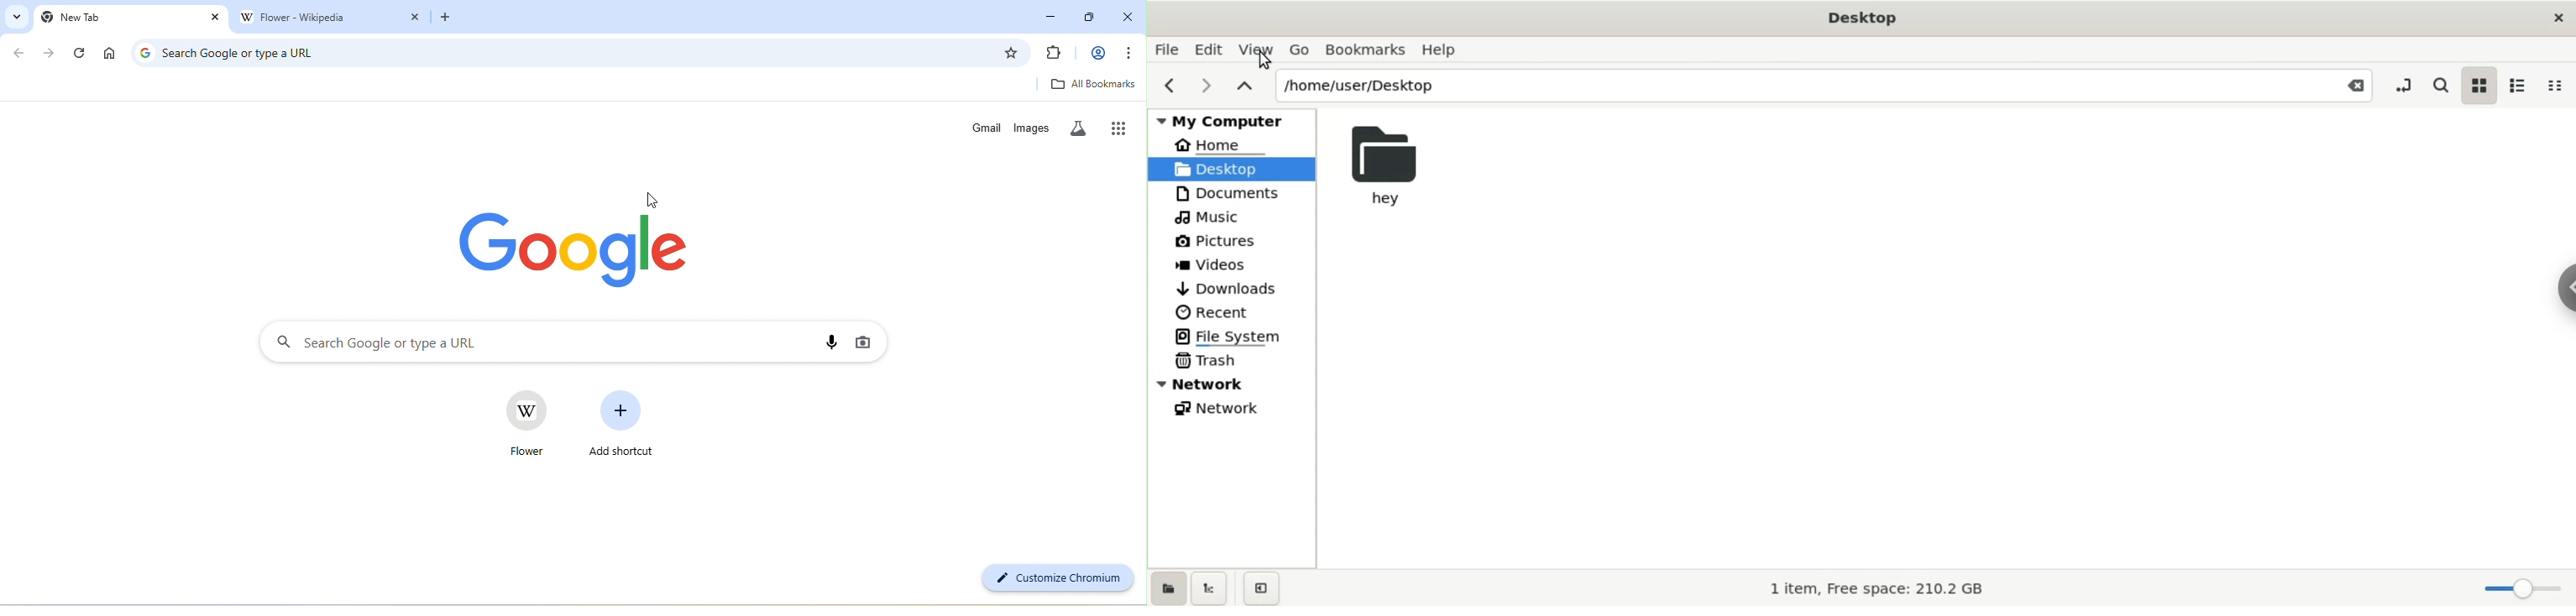 Image resolution: width=2576 pixels, height=616 pixels. Describe the element at coordinates (2556, 86) in the screenshot. I see `compact view` at that location.